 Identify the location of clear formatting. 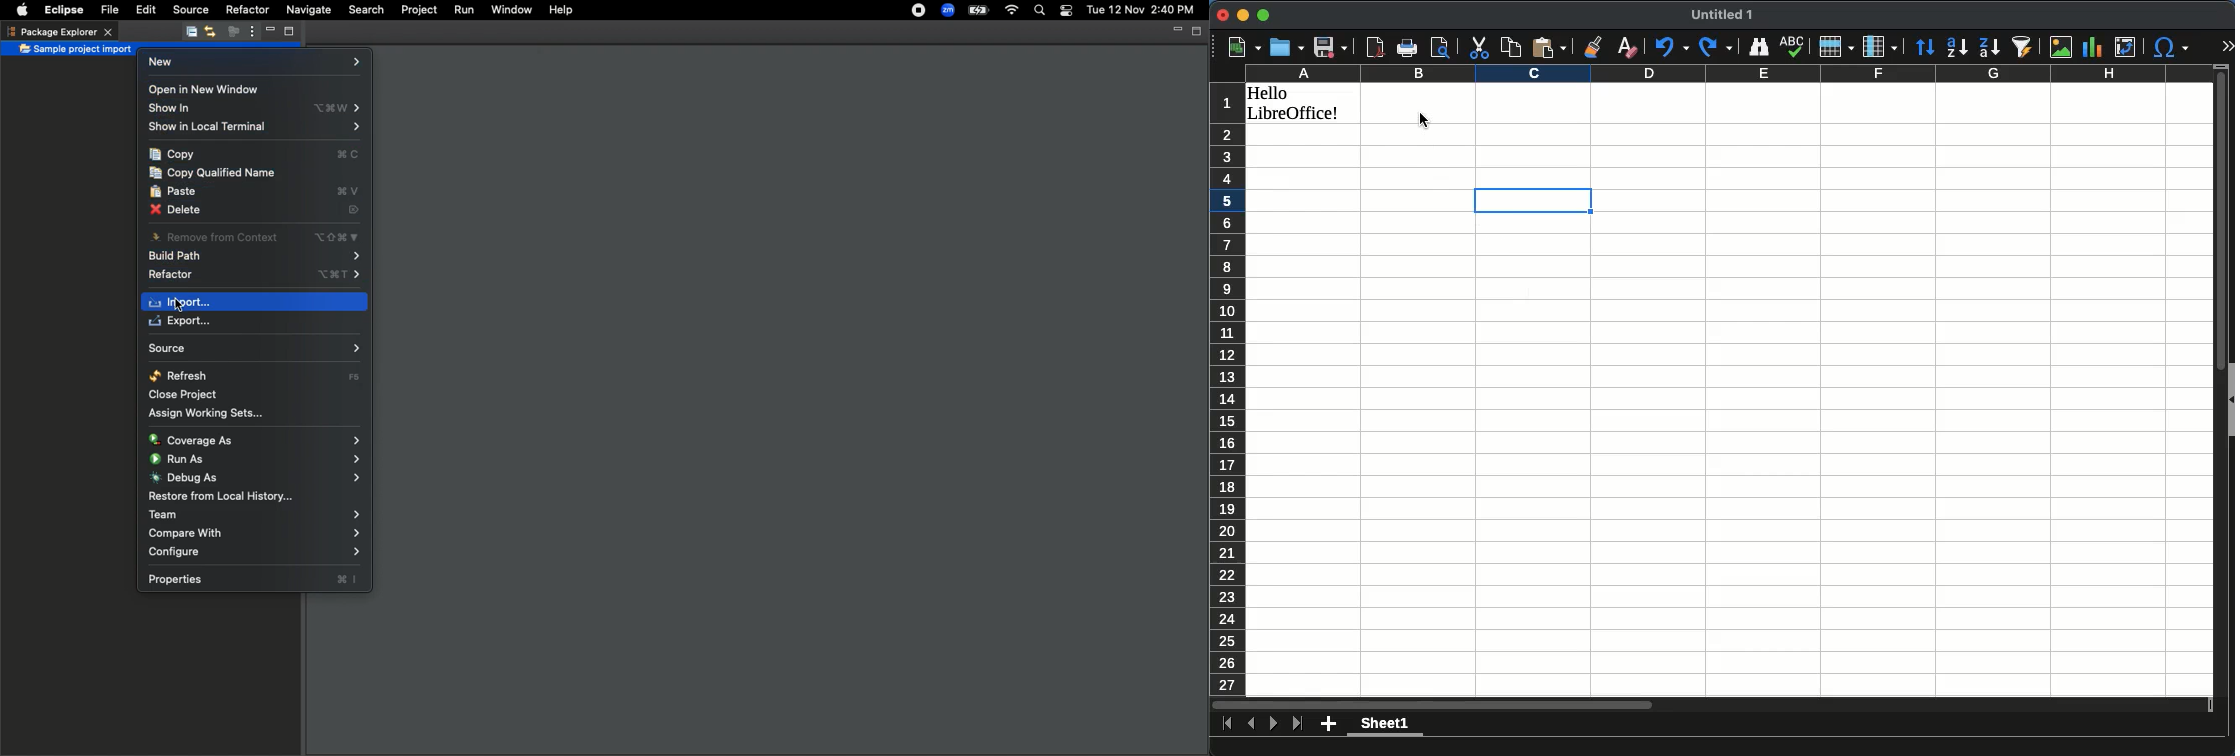
(1623, 47).